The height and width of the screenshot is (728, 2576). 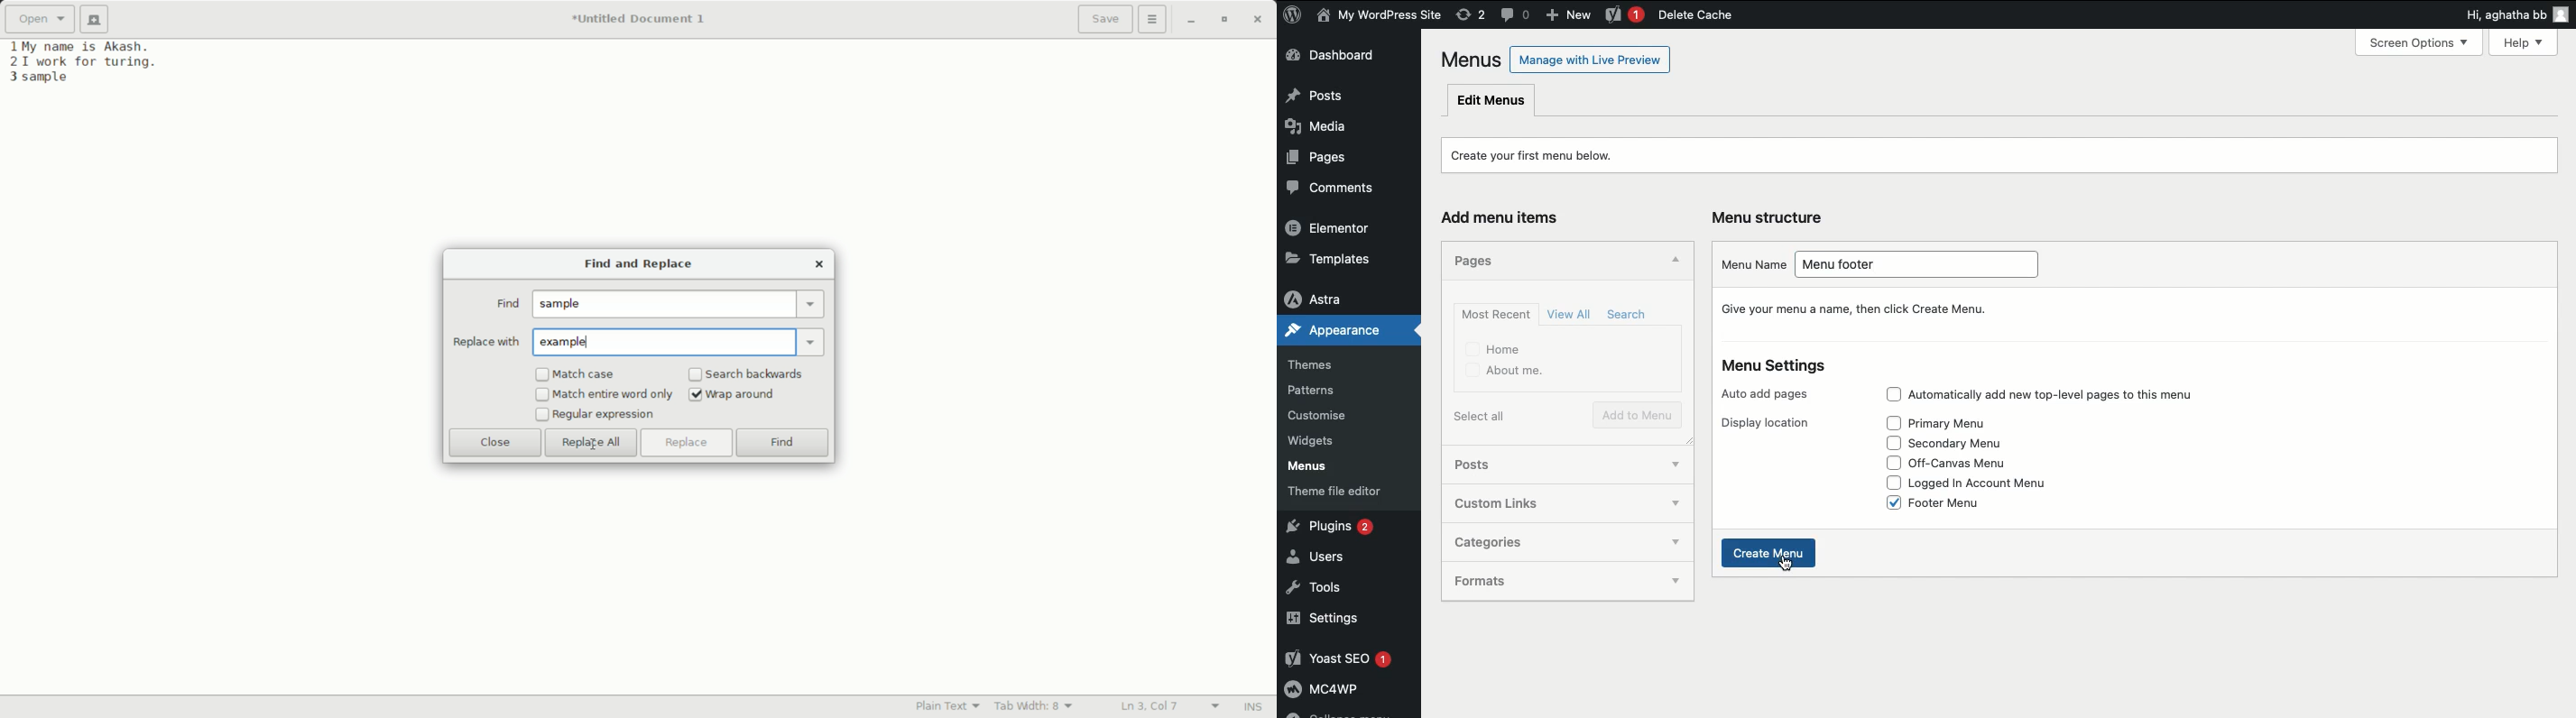 I want to click on New, so click(x=1572, y=16).